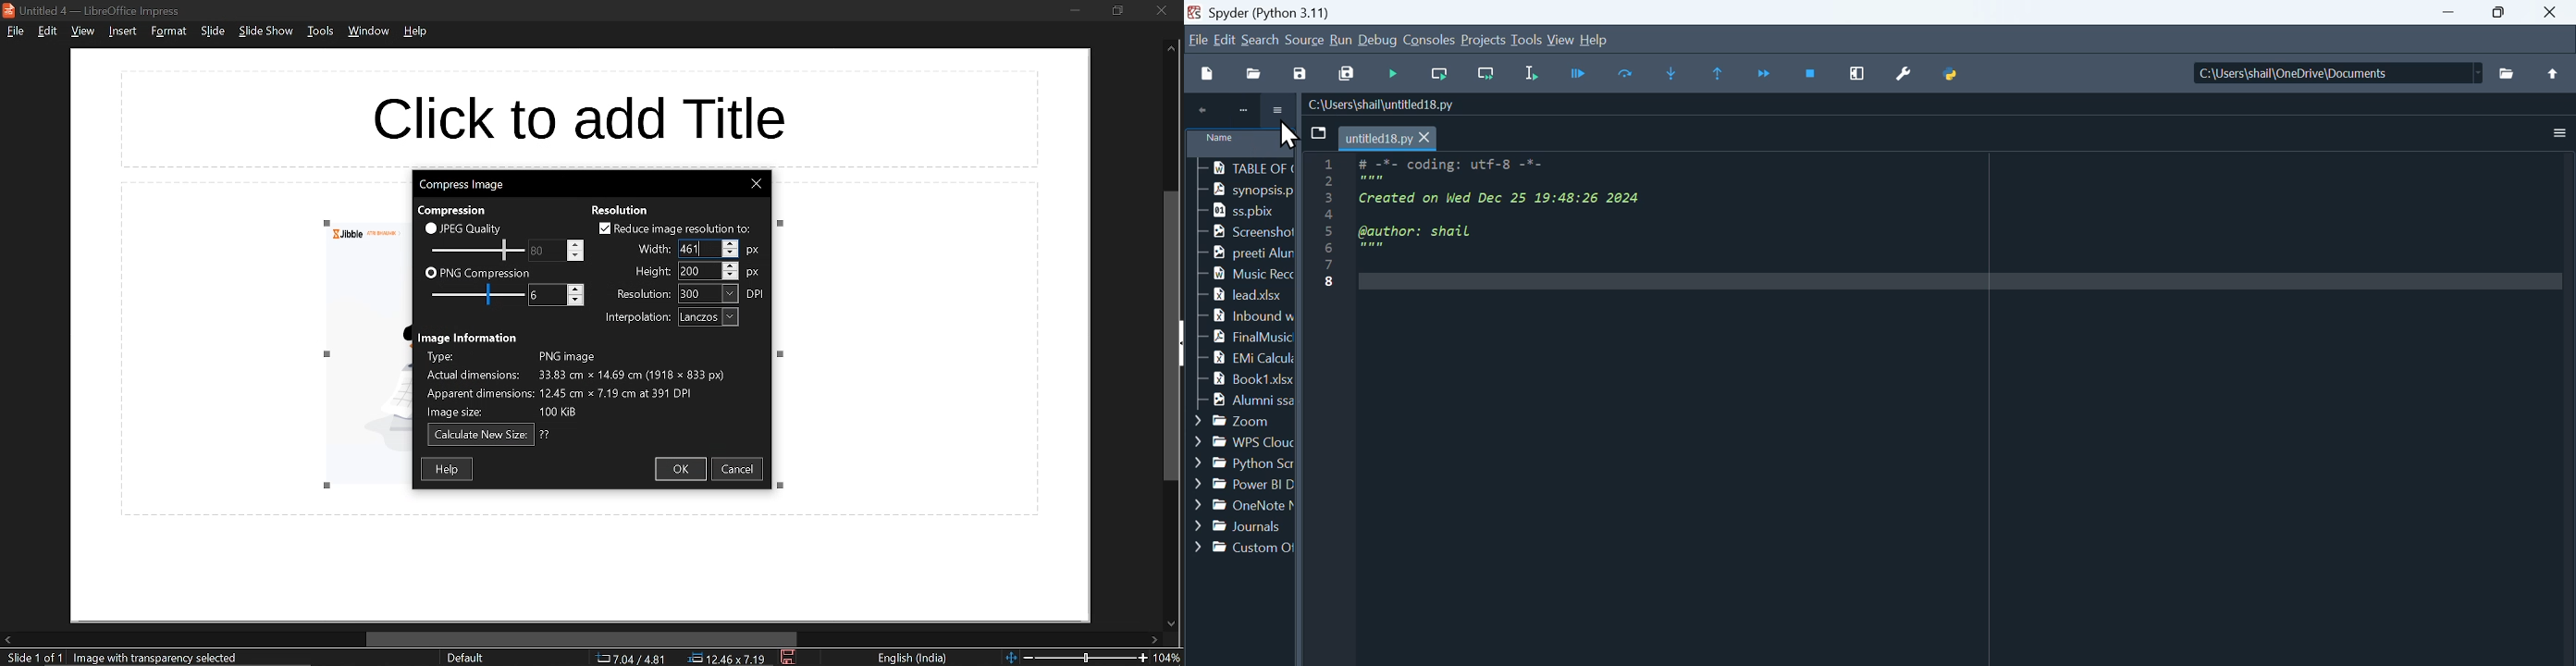  Describe the element at coordinates (1239, 316) in the screenshot. I see `Inbound w..` at that location.